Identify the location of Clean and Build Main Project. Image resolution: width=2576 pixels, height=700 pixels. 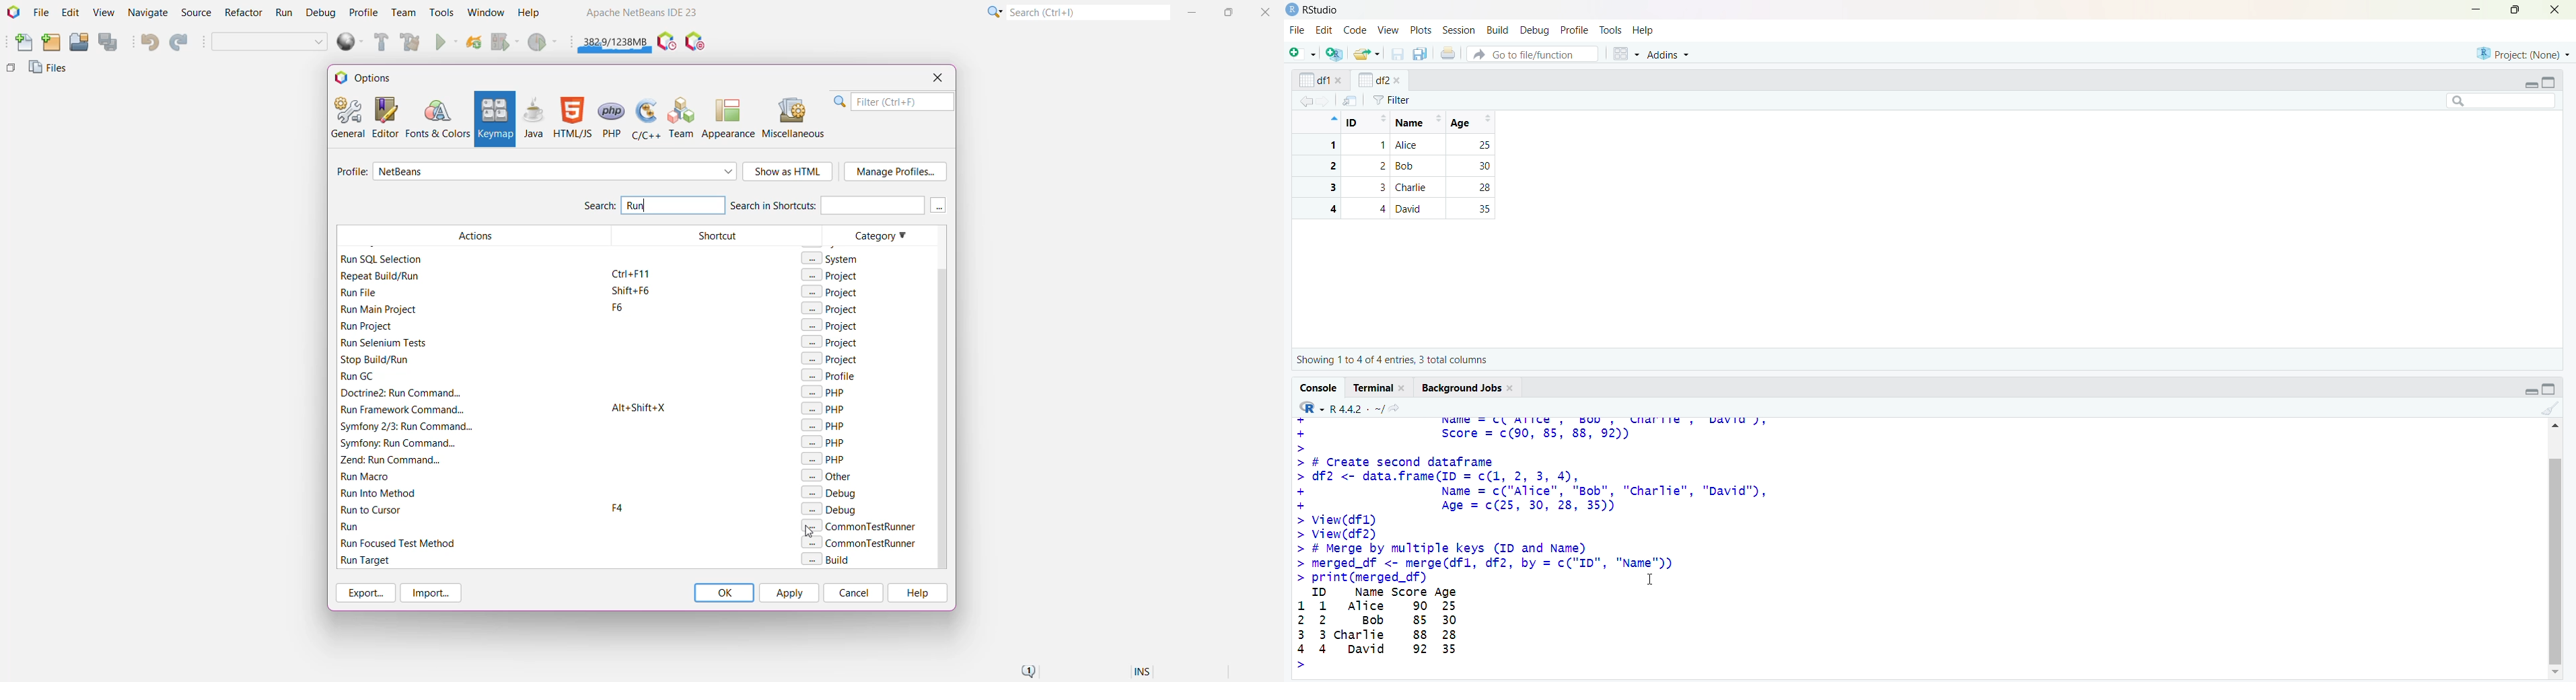
(413, 43).